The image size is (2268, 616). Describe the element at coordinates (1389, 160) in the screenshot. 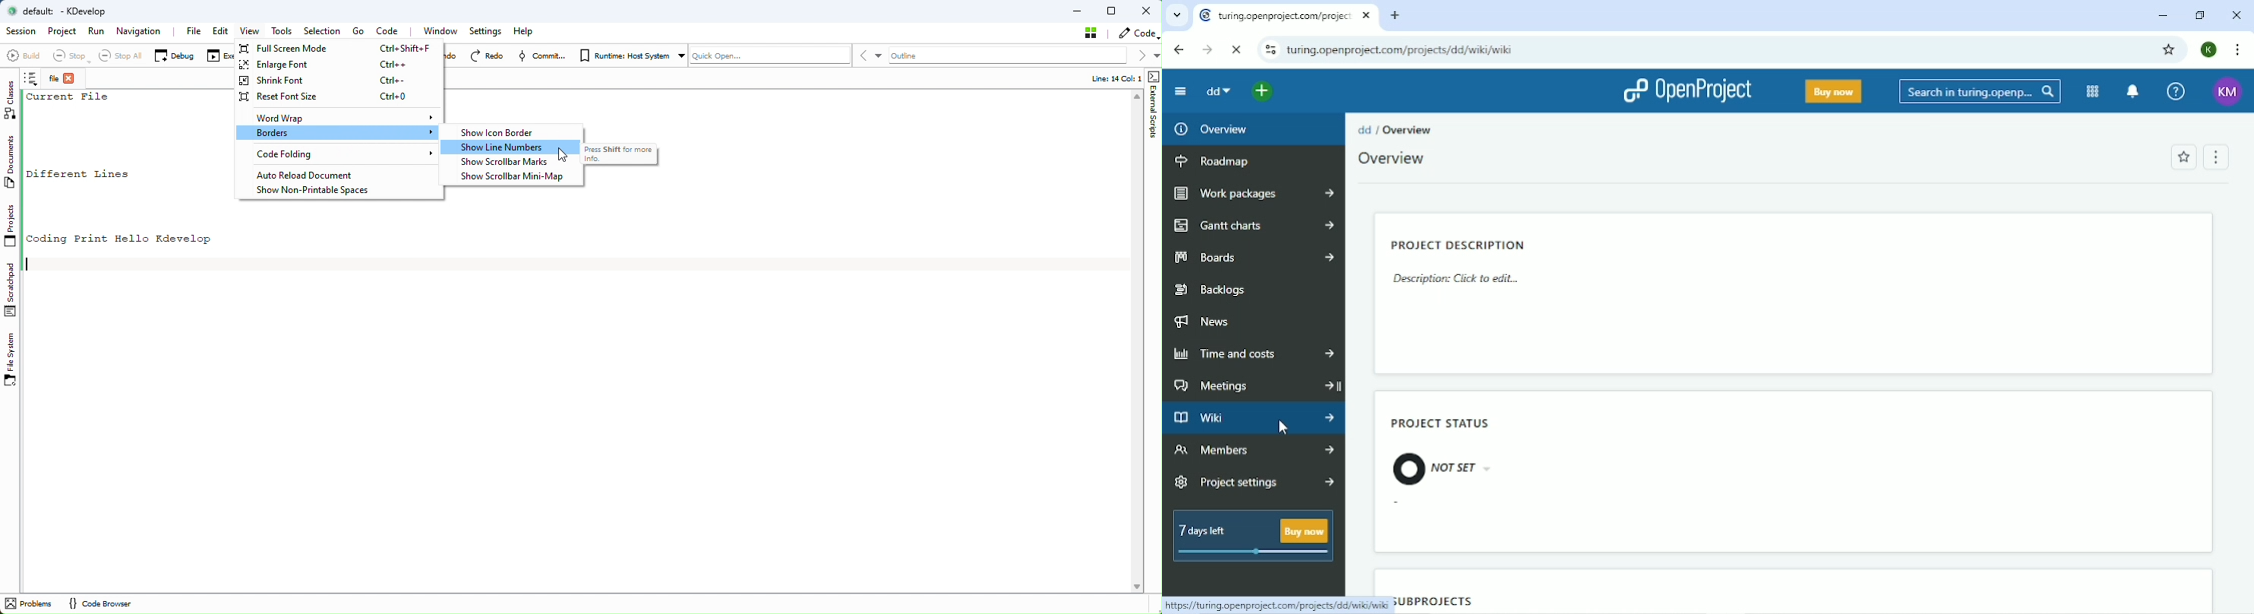

I see `Overview` at that location.